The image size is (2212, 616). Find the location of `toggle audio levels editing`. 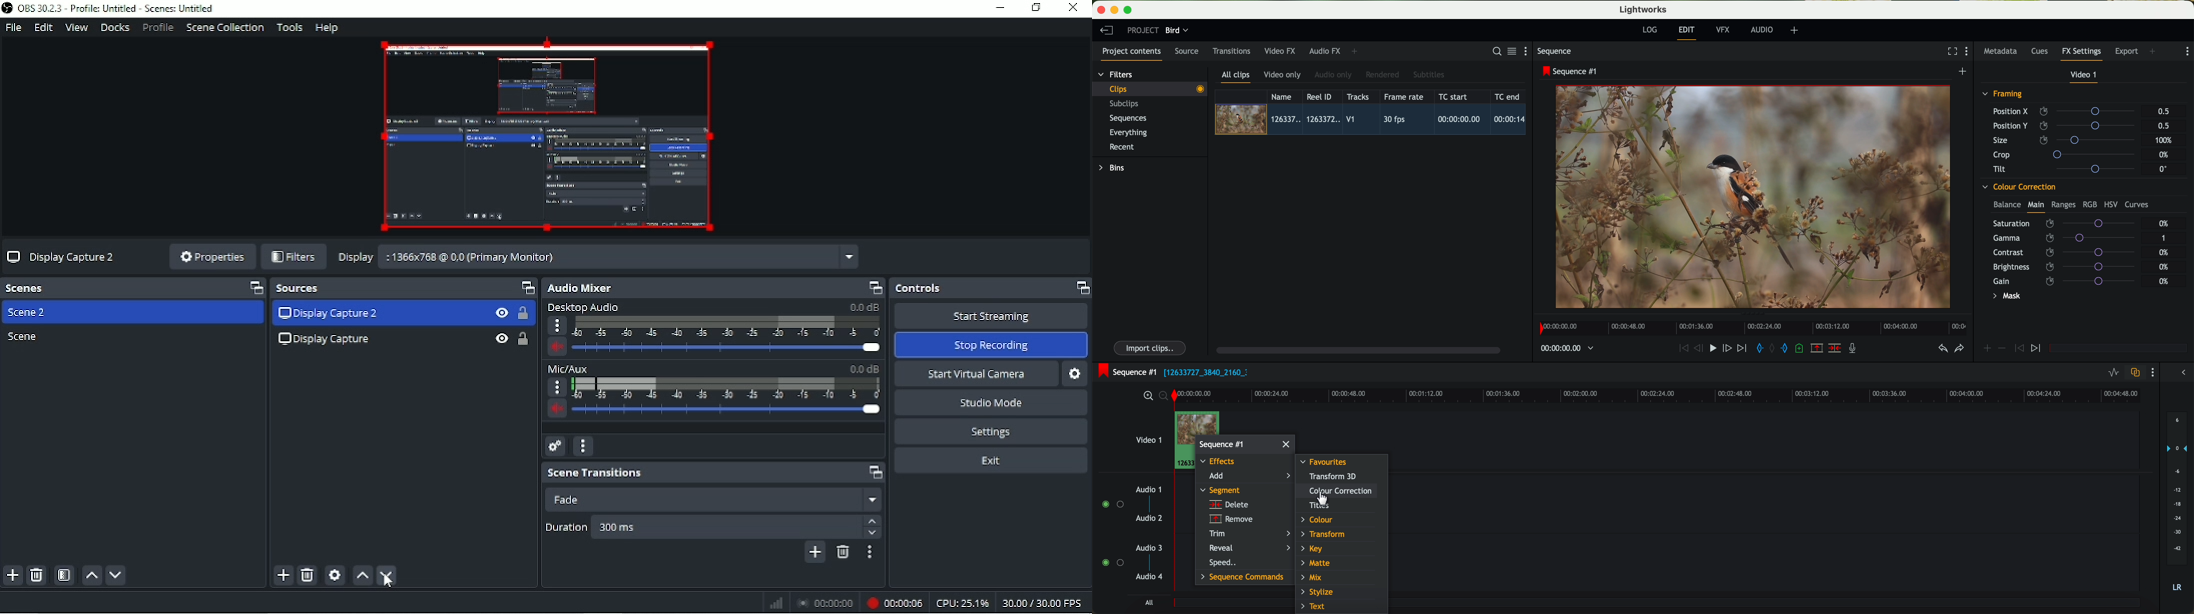

toggle audio levels editing is located at coordinates (2113, 374).